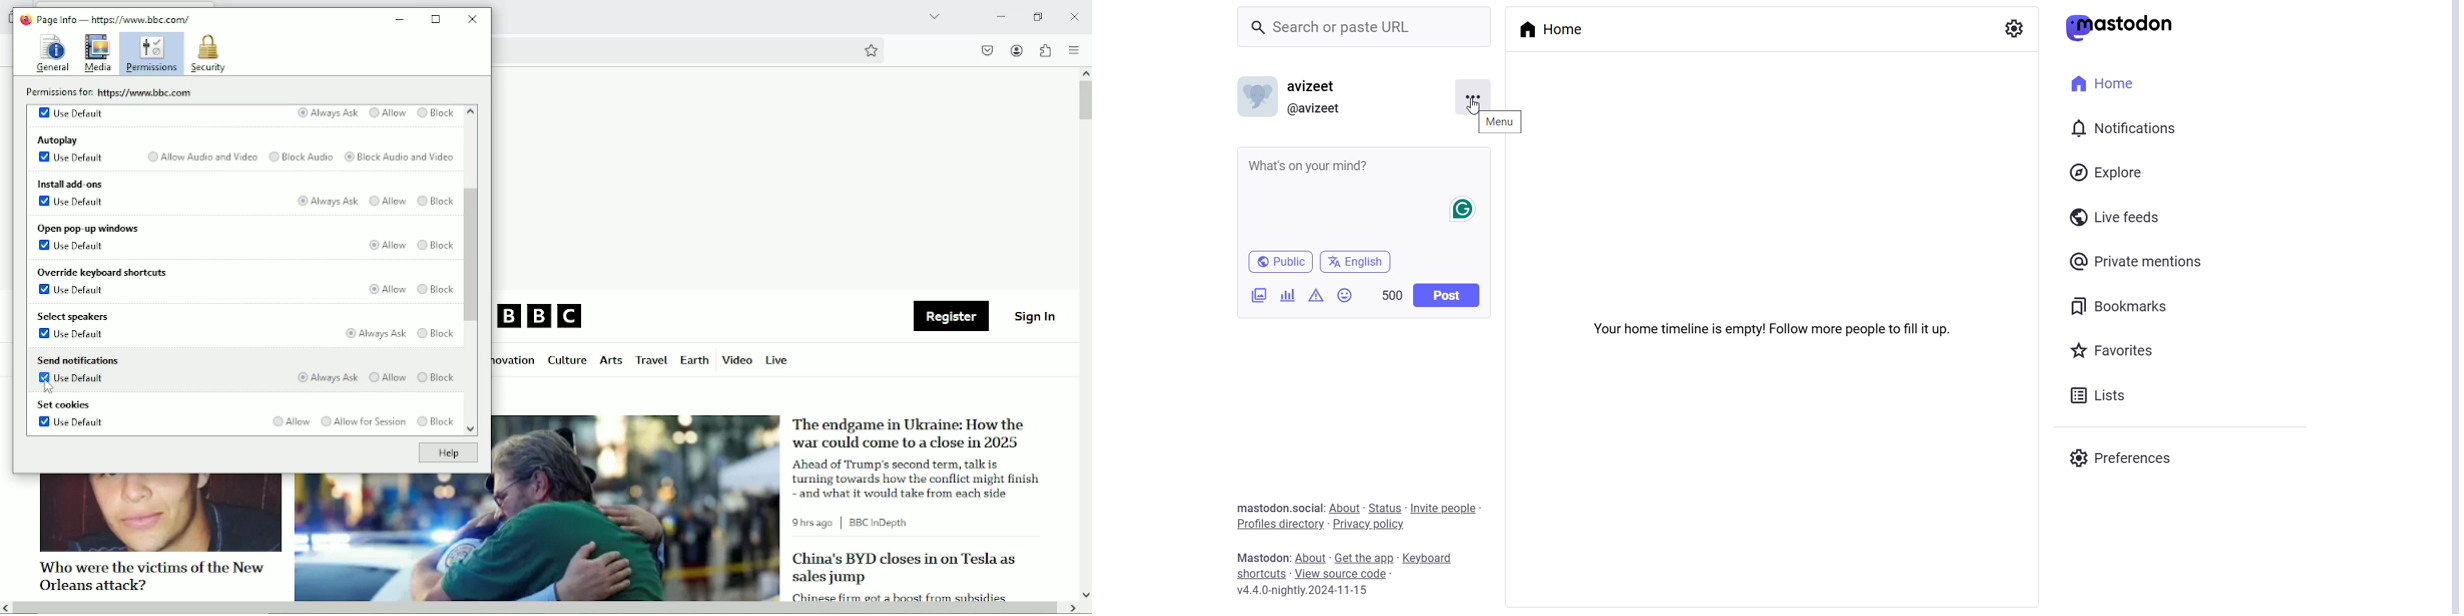 The width and height of the screenshot is (2464, 616). Describe the element at coordinates (470, 112) in the screenshot. I see `scroll up` at that location.